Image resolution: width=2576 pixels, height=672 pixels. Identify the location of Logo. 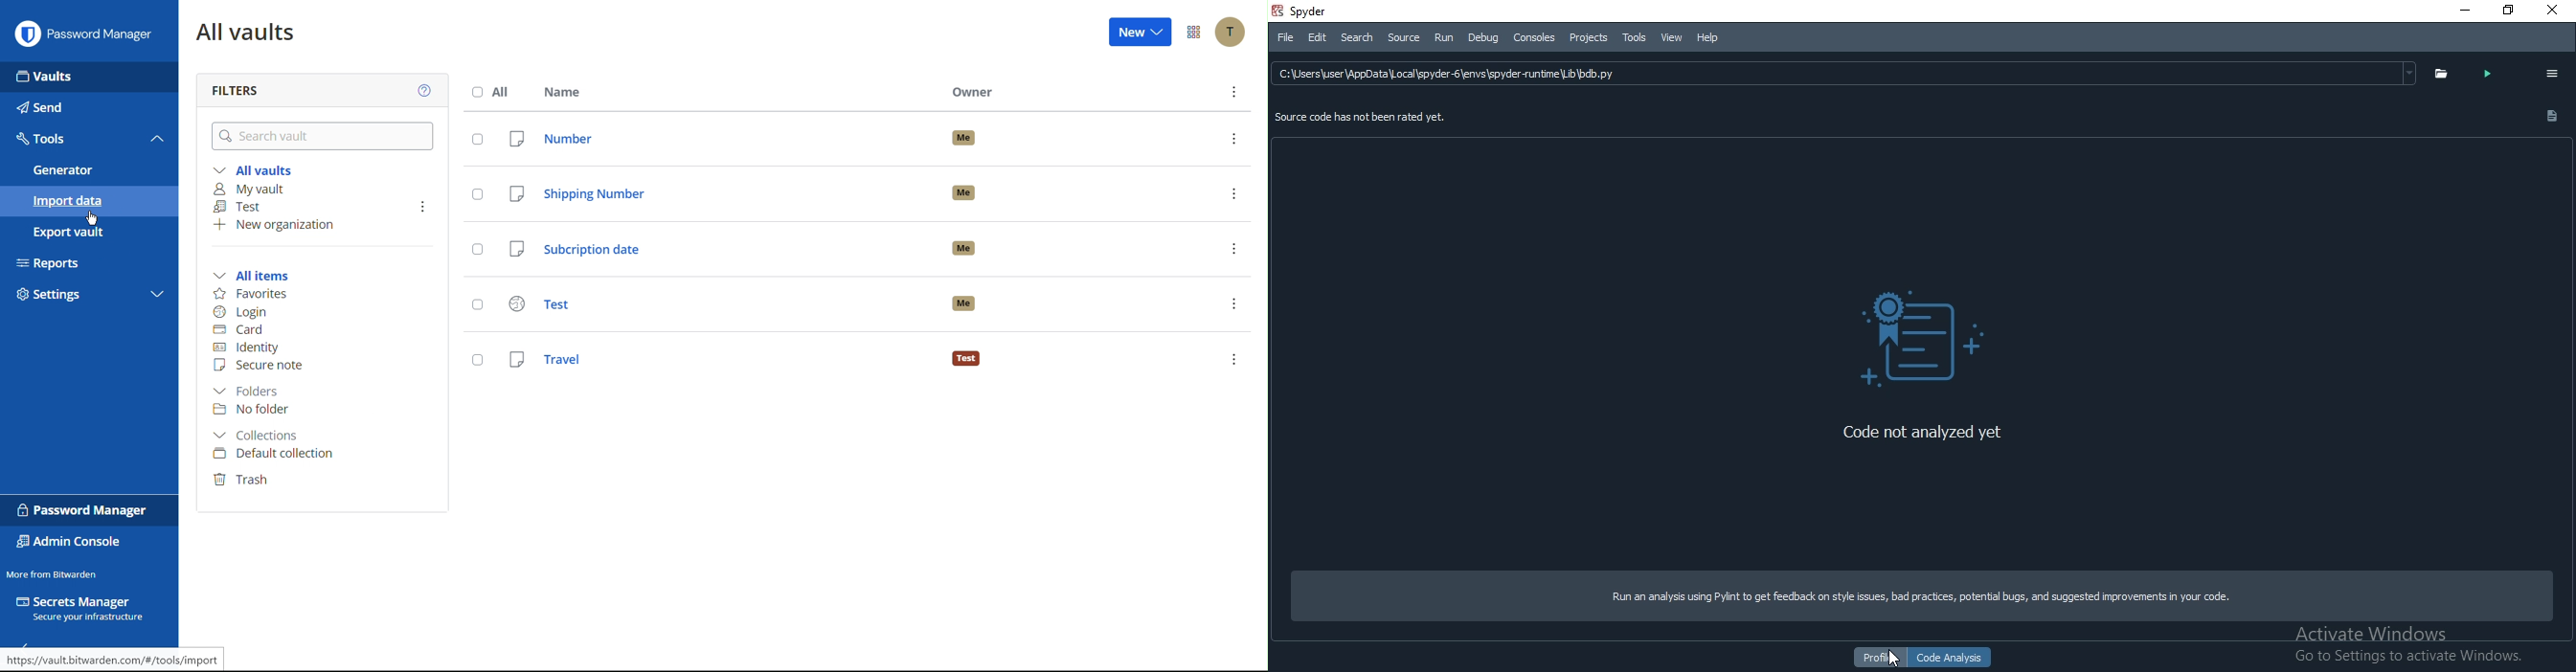
(1926, 340).